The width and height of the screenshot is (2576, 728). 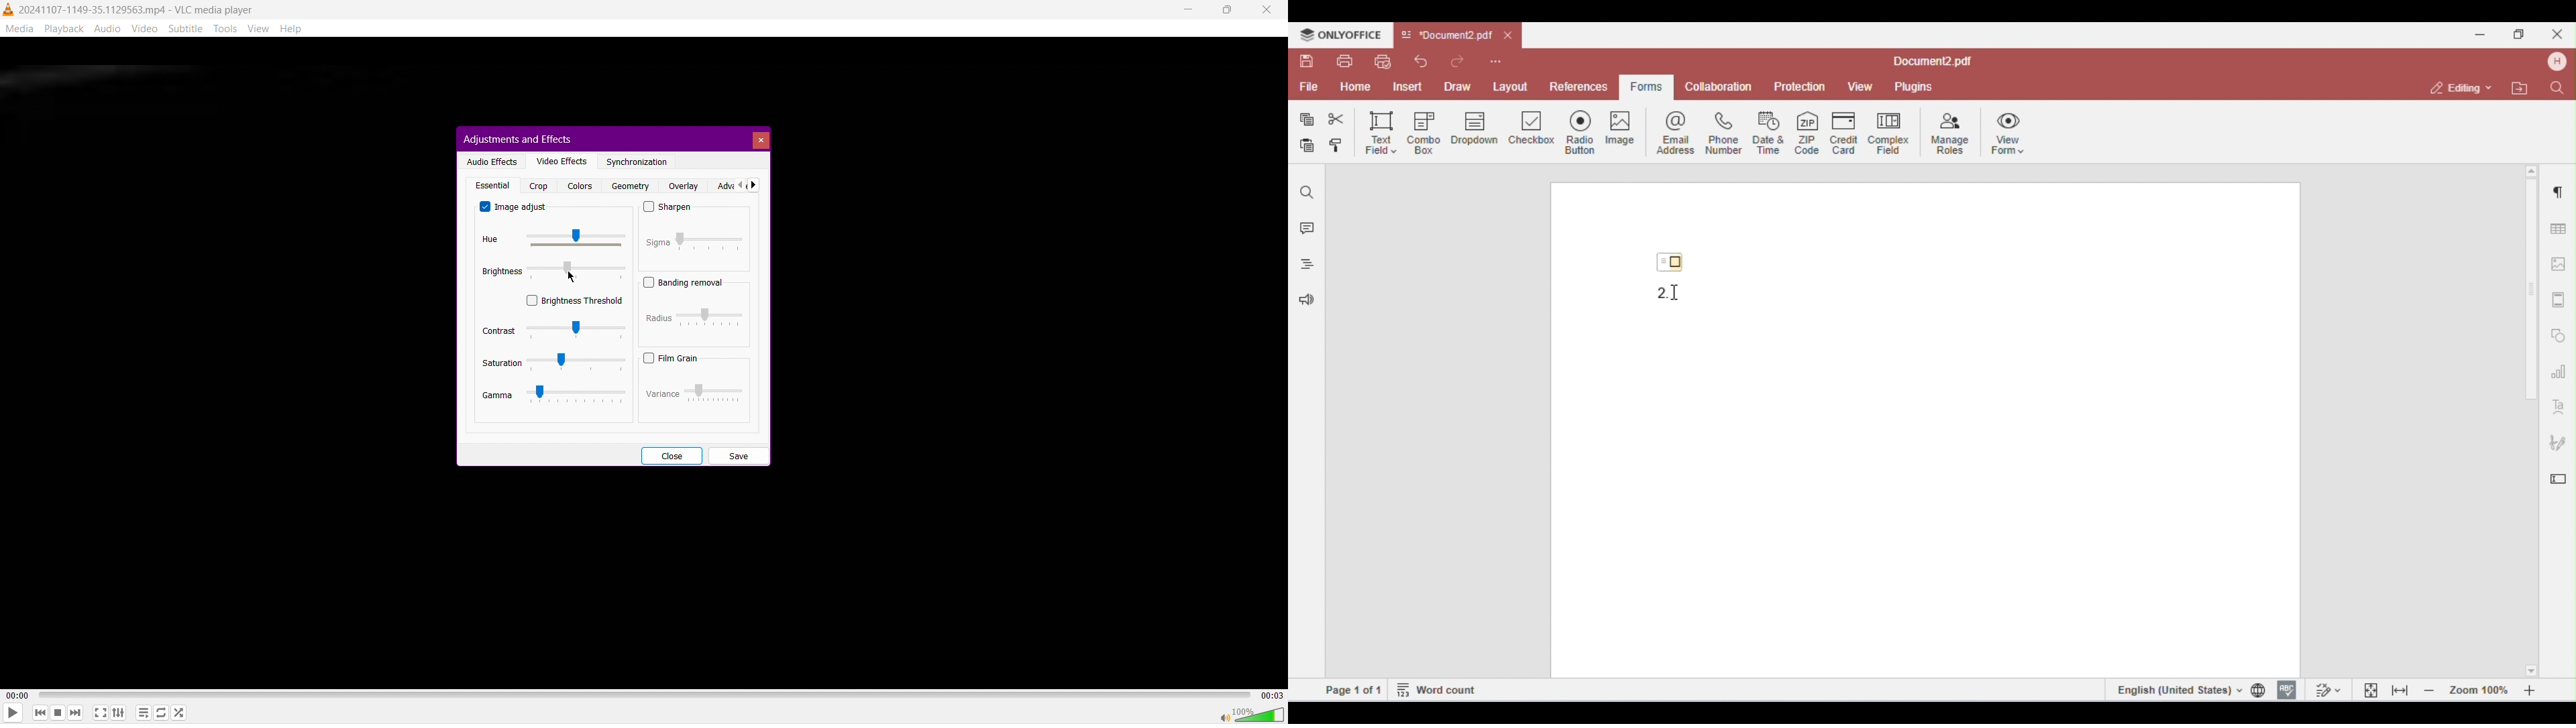 What do you see at coordinates (161, 713) in the screenshot?
I see `Toggle Loop` at bounding box center [161, 713].